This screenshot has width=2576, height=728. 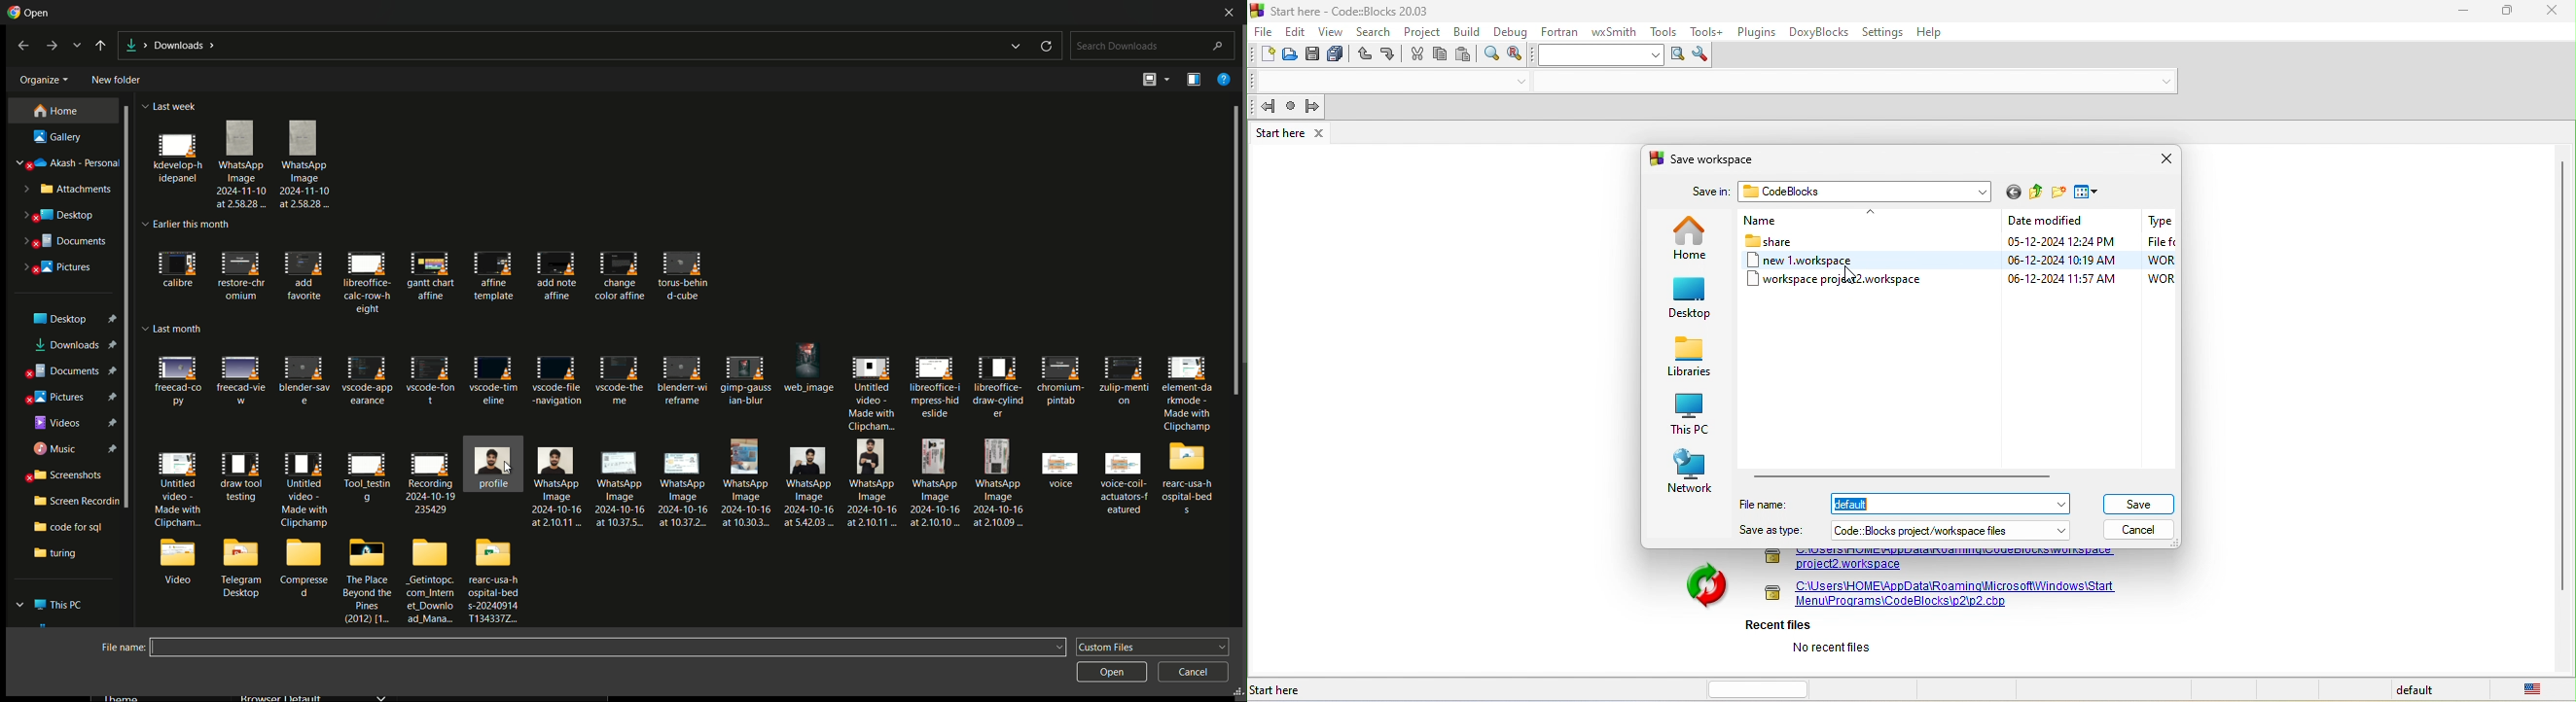 I want to click on Start here, so click(x=1279, y=690).